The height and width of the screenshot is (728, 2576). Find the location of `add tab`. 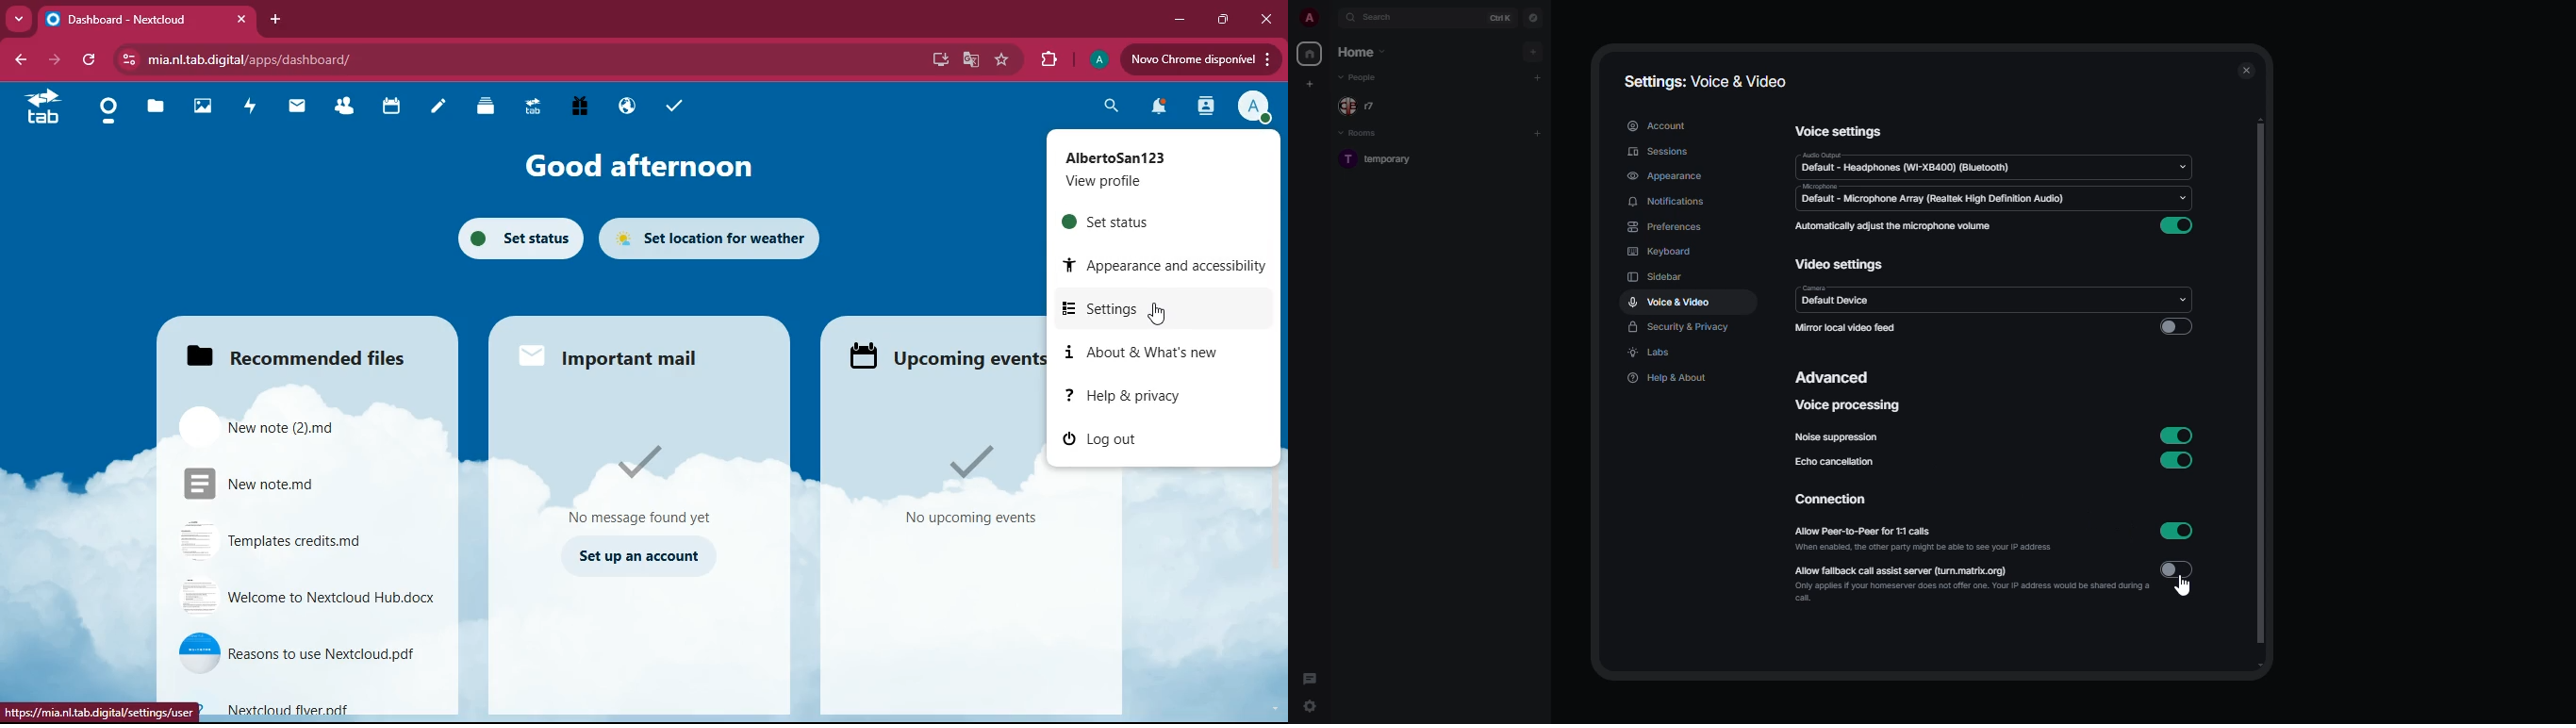

add tab is located at coordinates (279, 20).